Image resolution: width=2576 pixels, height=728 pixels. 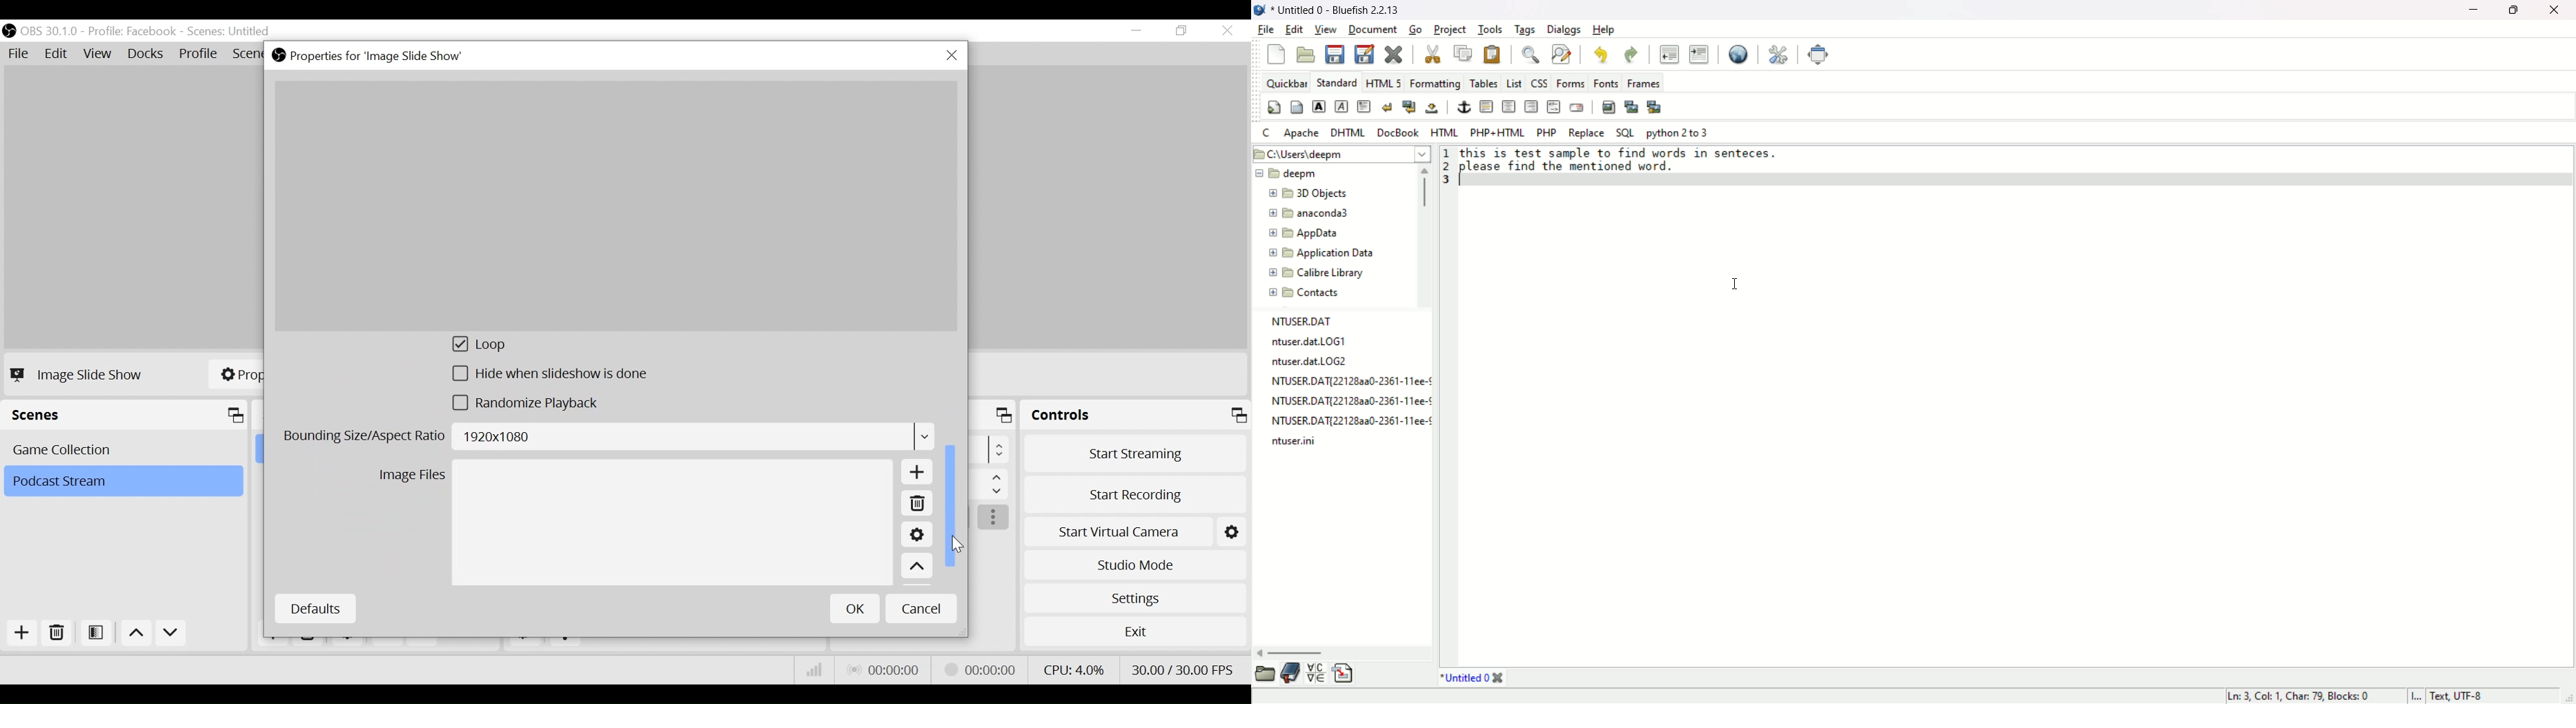 What do you see at coordinates (953, 505) in the screenshot?
I see `Vertical Scroll bar` at bounding box center [953, 505].